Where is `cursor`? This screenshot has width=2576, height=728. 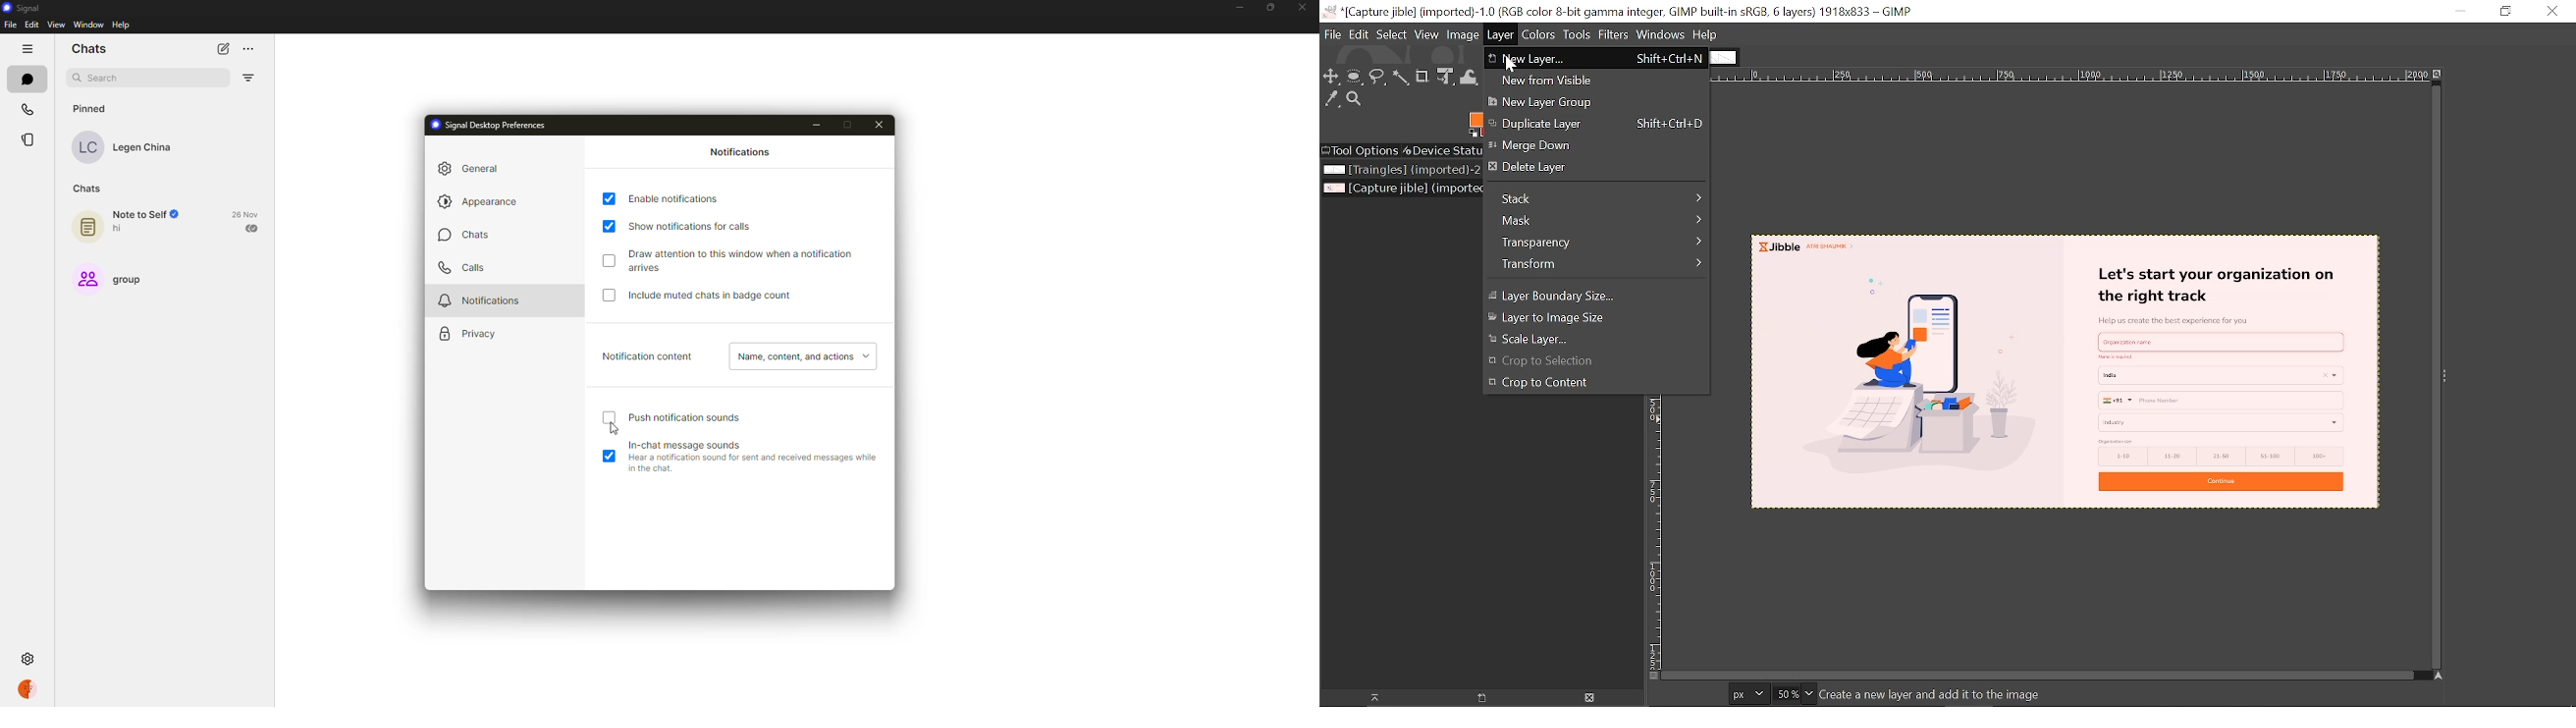 cursor is located at coordinates (1511, 65).